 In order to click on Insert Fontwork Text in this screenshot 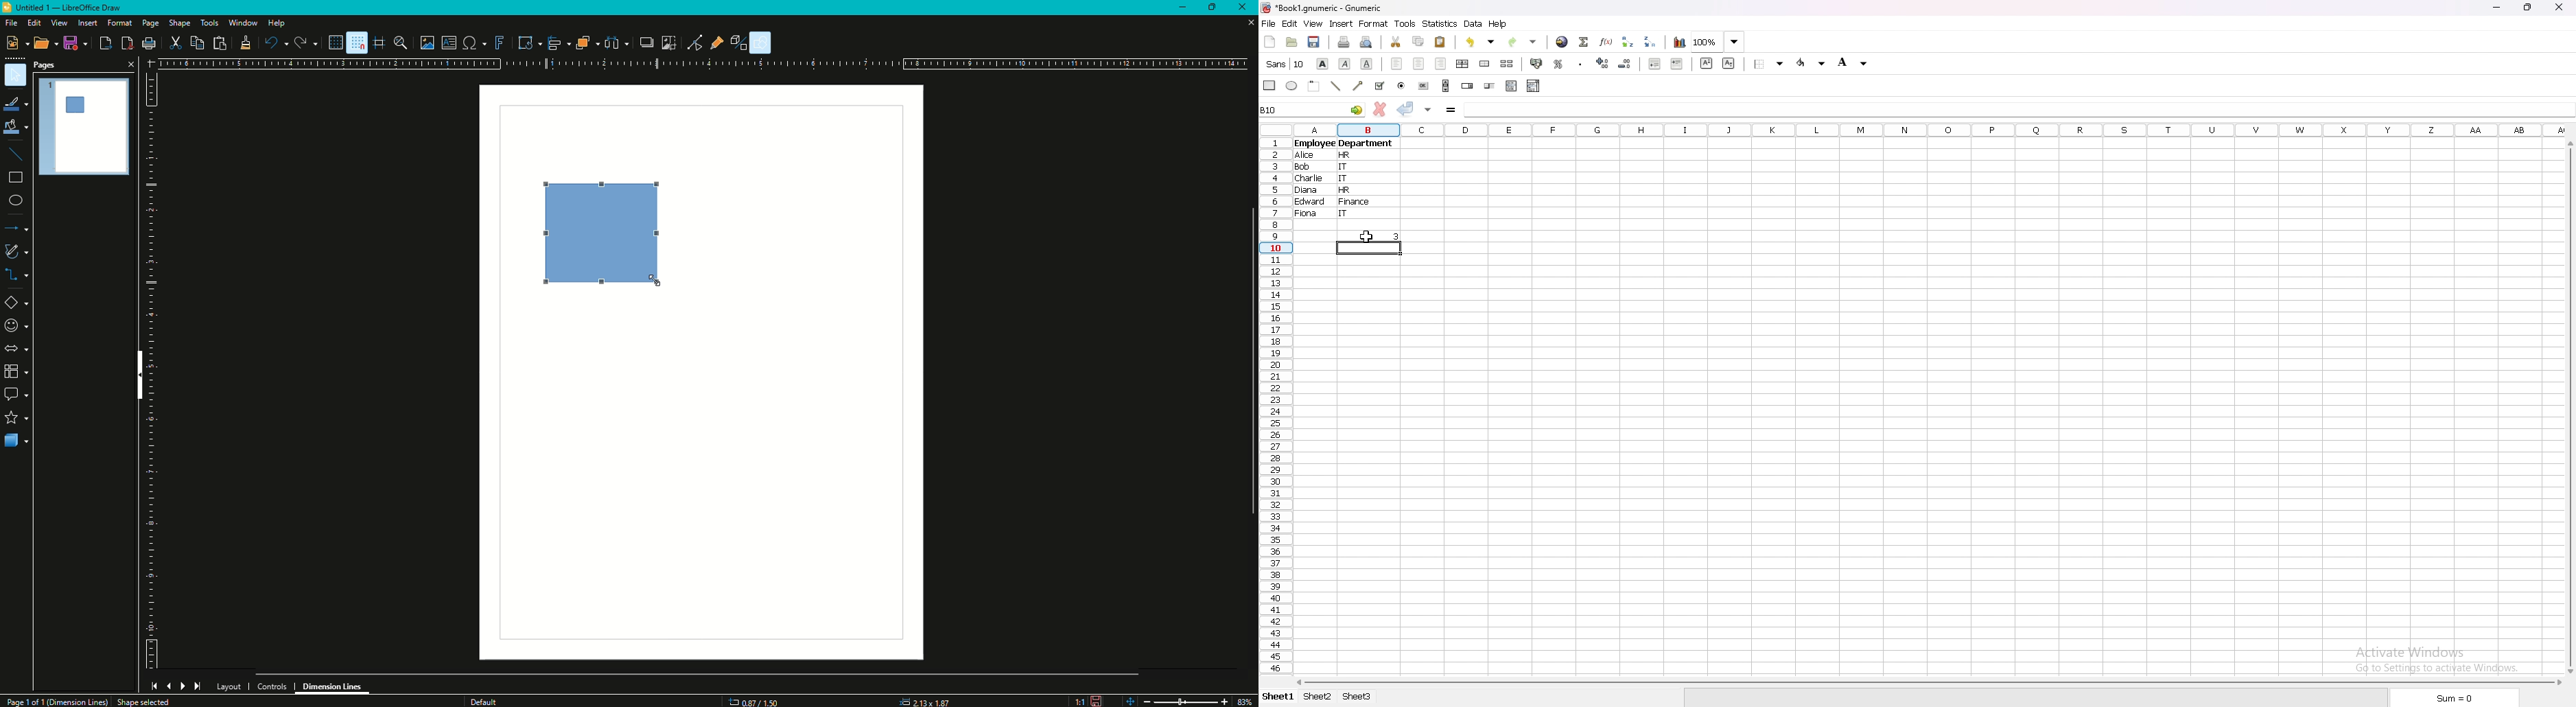, I will do `click(498, 42)`.